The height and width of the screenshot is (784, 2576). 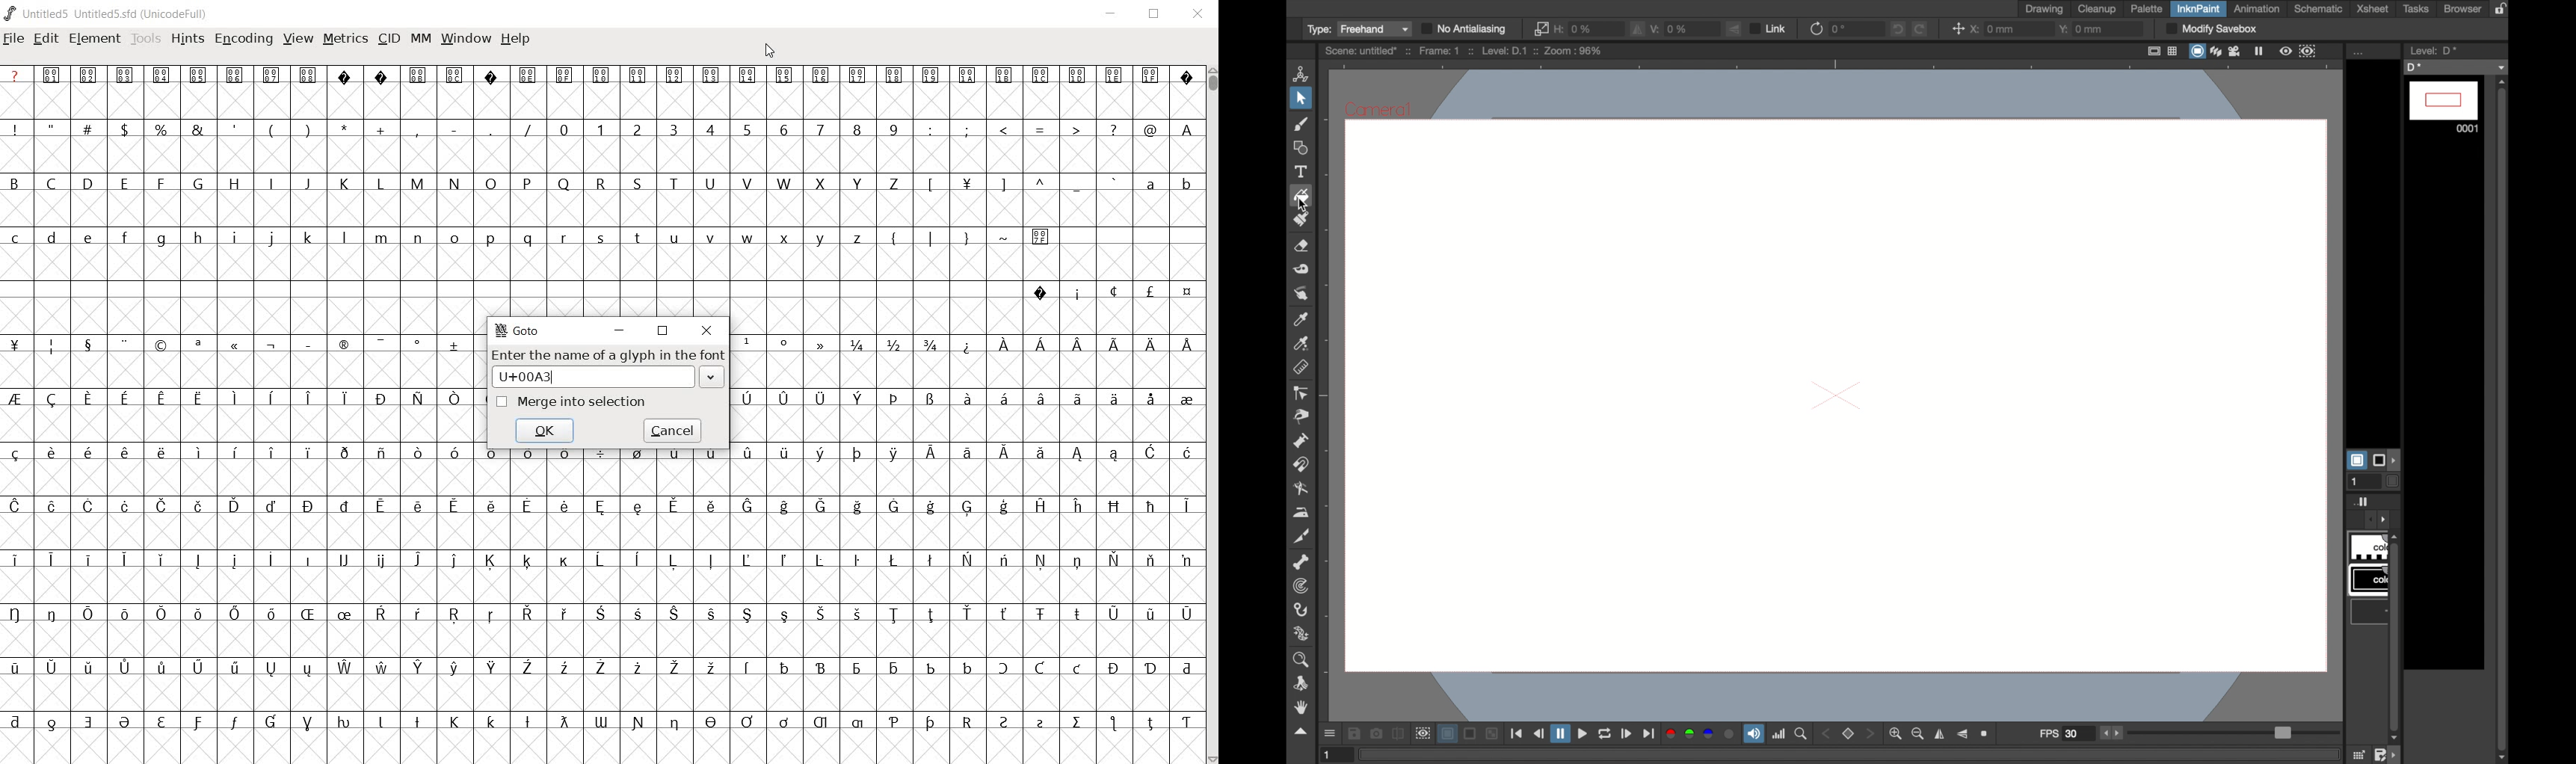 I want to click on Symbol, so click(x=821, y=455).